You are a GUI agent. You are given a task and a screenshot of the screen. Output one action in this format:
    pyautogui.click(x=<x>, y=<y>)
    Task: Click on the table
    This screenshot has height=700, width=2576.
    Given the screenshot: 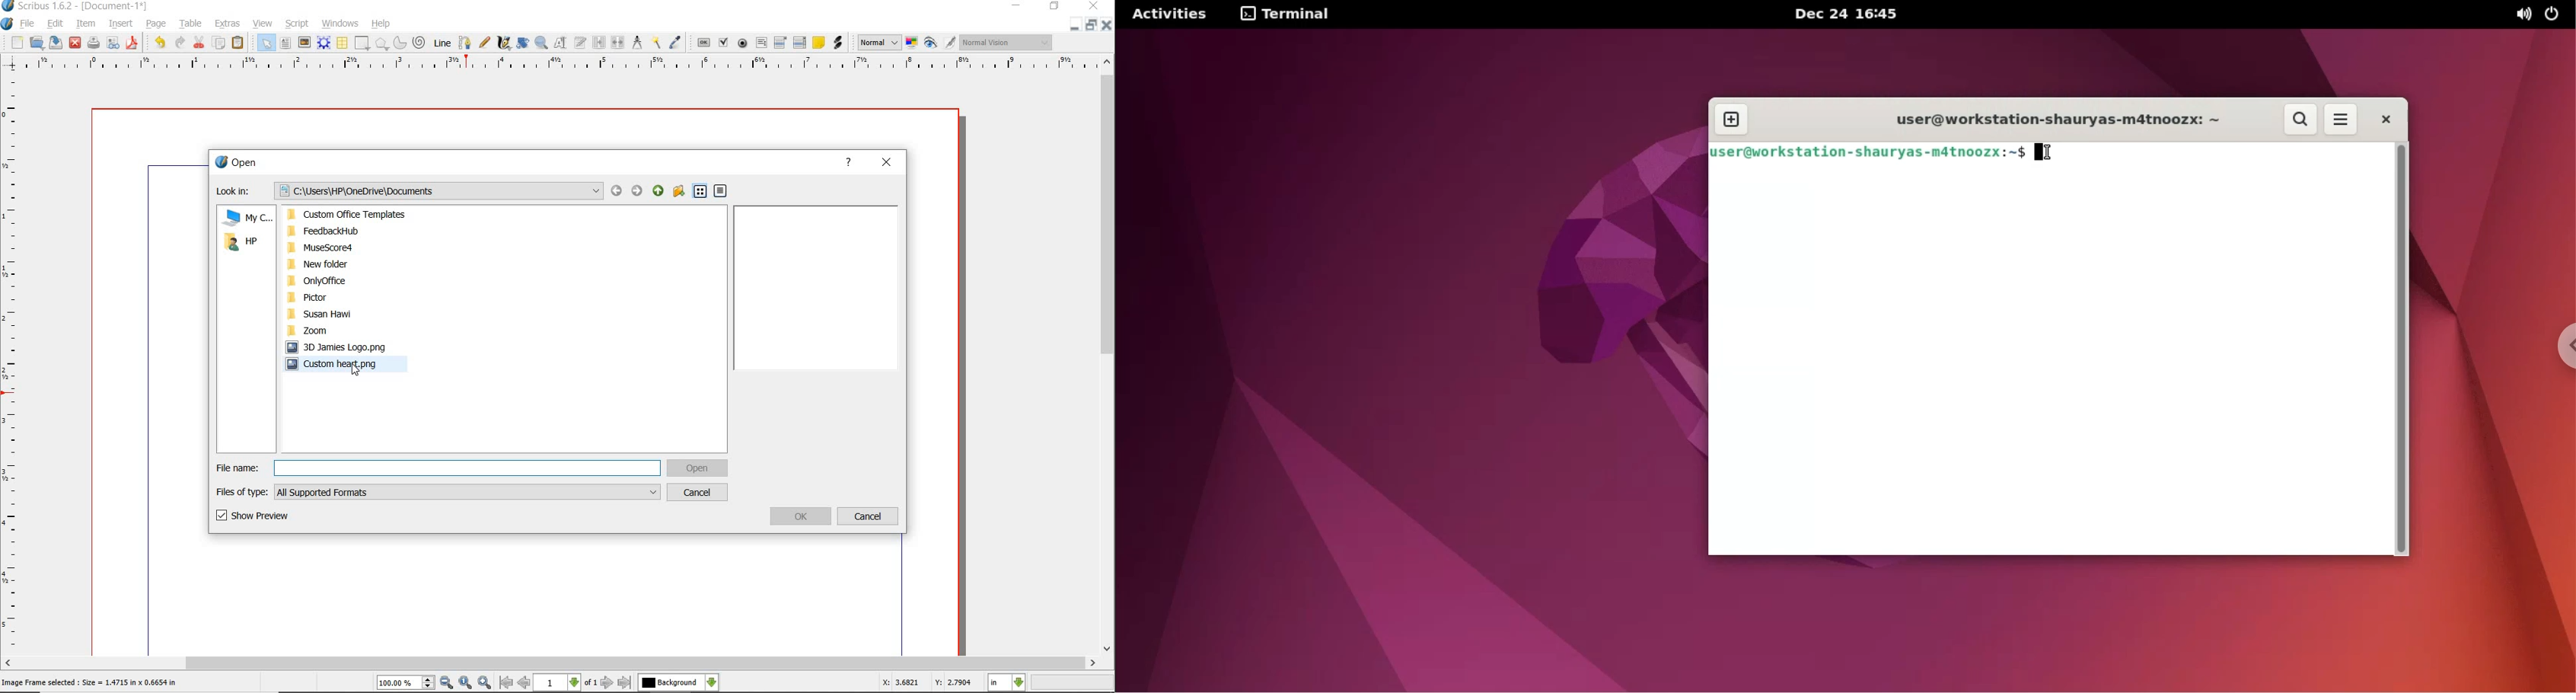 What is the action you would take?
    pyautogui.click(x=192, y=25)
    